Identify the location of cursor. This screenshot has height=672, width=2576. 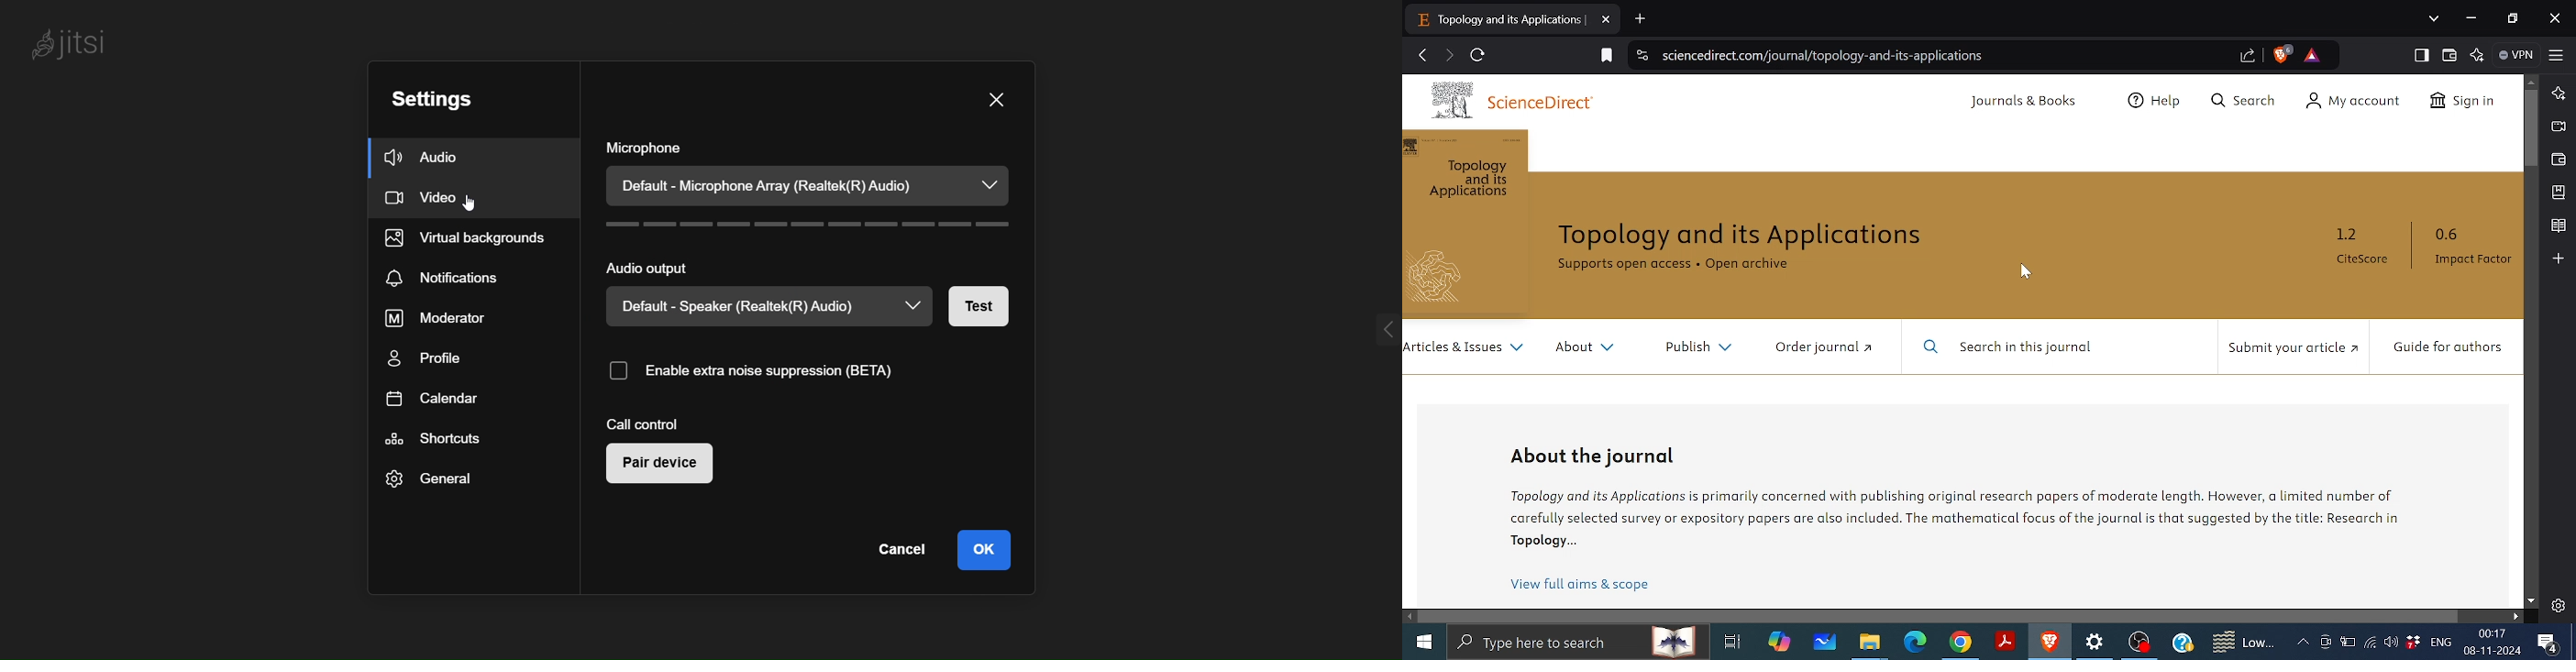
(468, 210).